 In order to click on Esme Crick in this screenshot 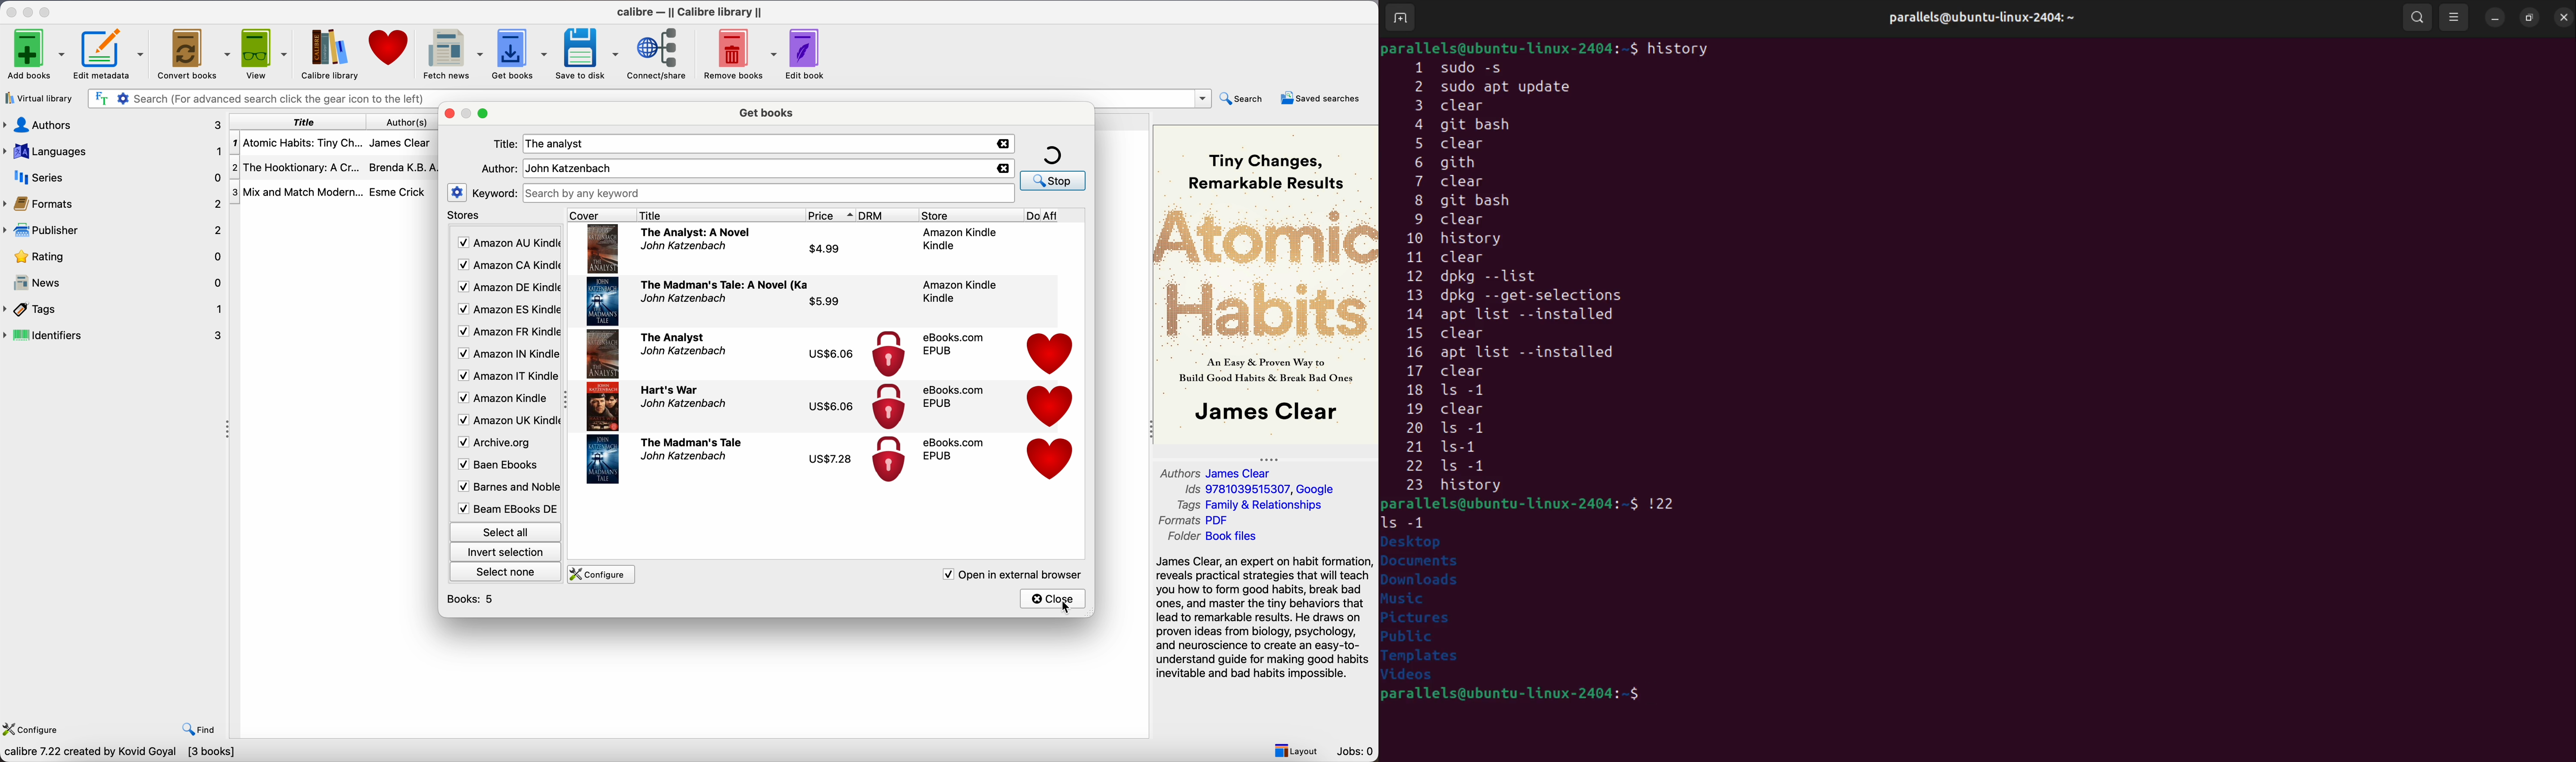, I will do `click(397, 192)`.